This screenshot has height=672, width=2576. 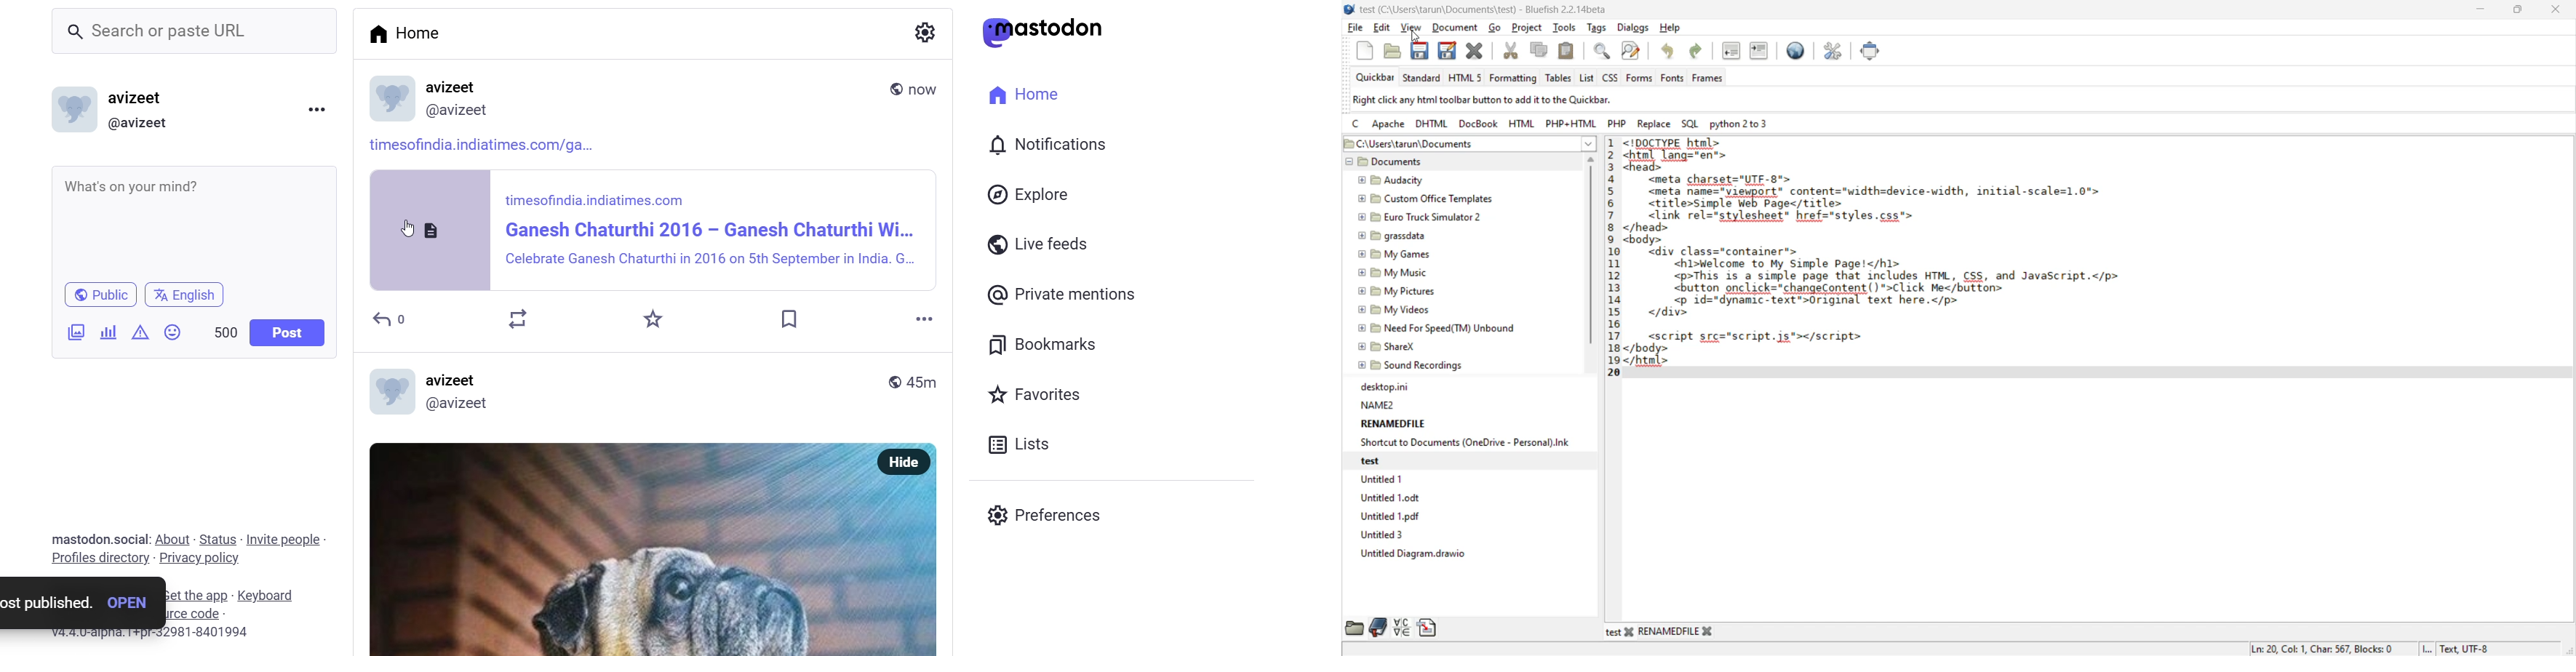 I want to click on Live feeds, so click(x=1069, y=245).